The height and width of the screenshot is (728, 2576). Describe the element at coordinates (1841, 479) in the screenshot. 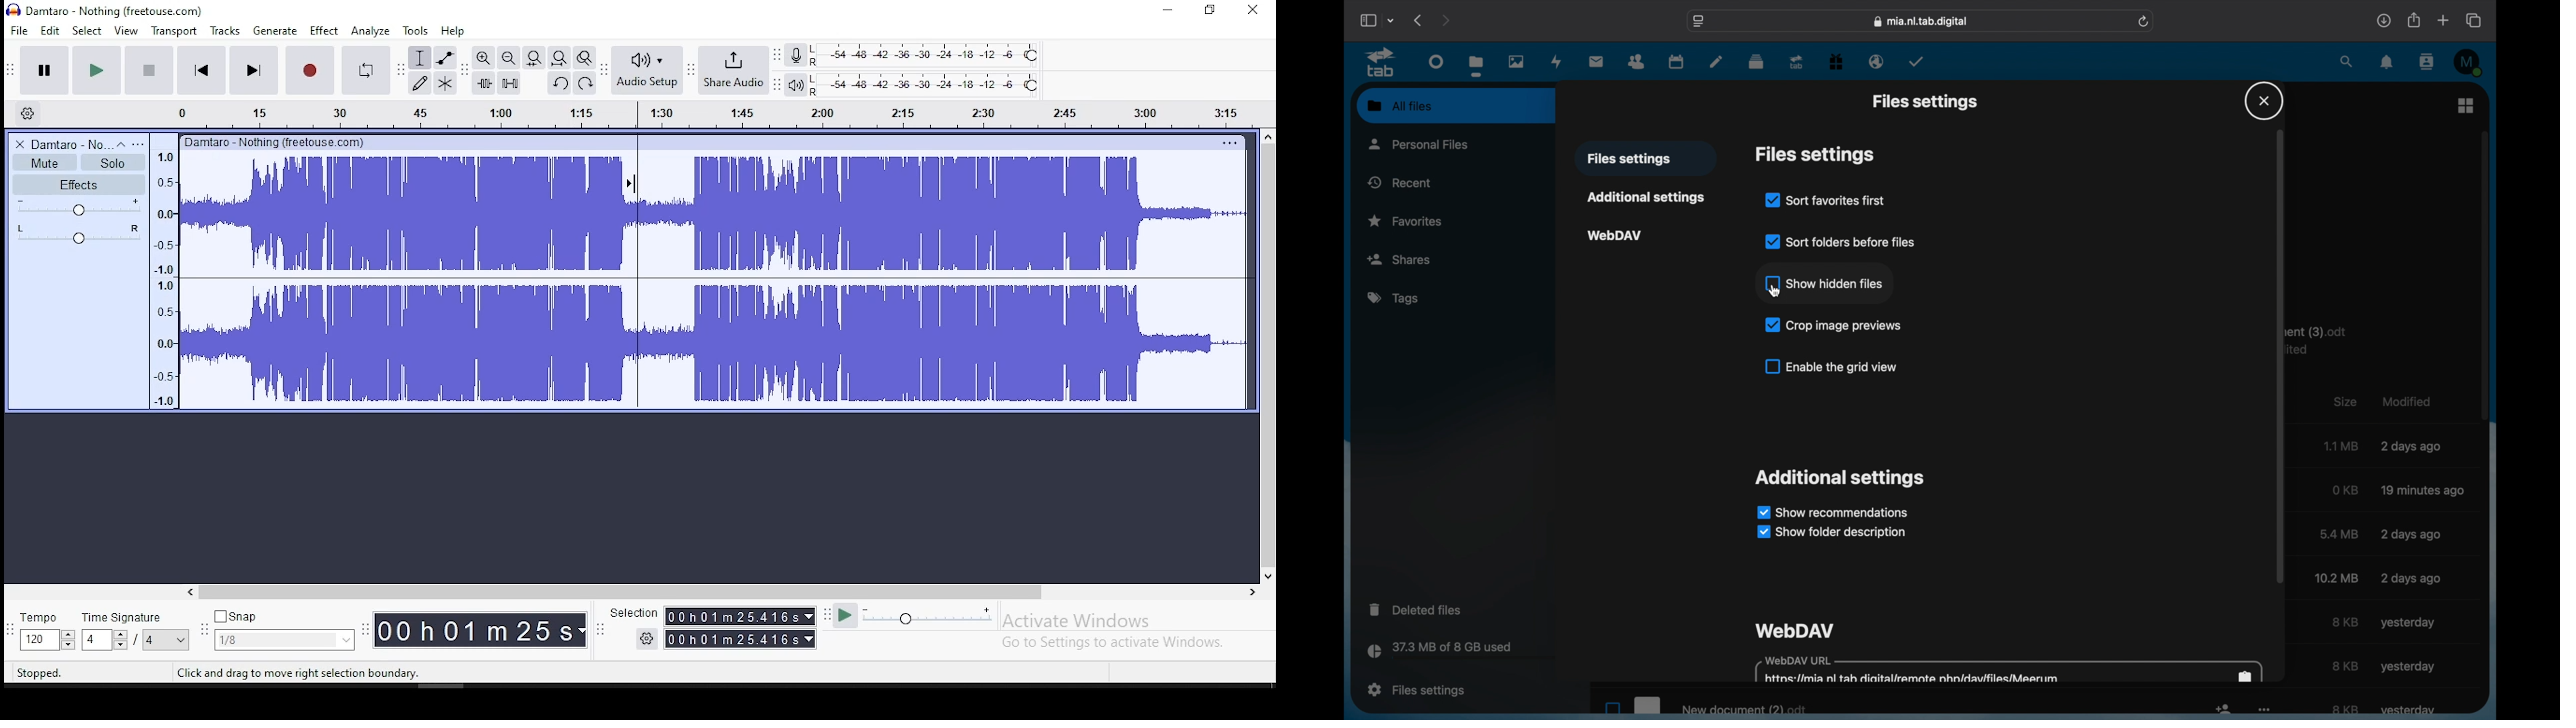

I see `additional settings` at that location.